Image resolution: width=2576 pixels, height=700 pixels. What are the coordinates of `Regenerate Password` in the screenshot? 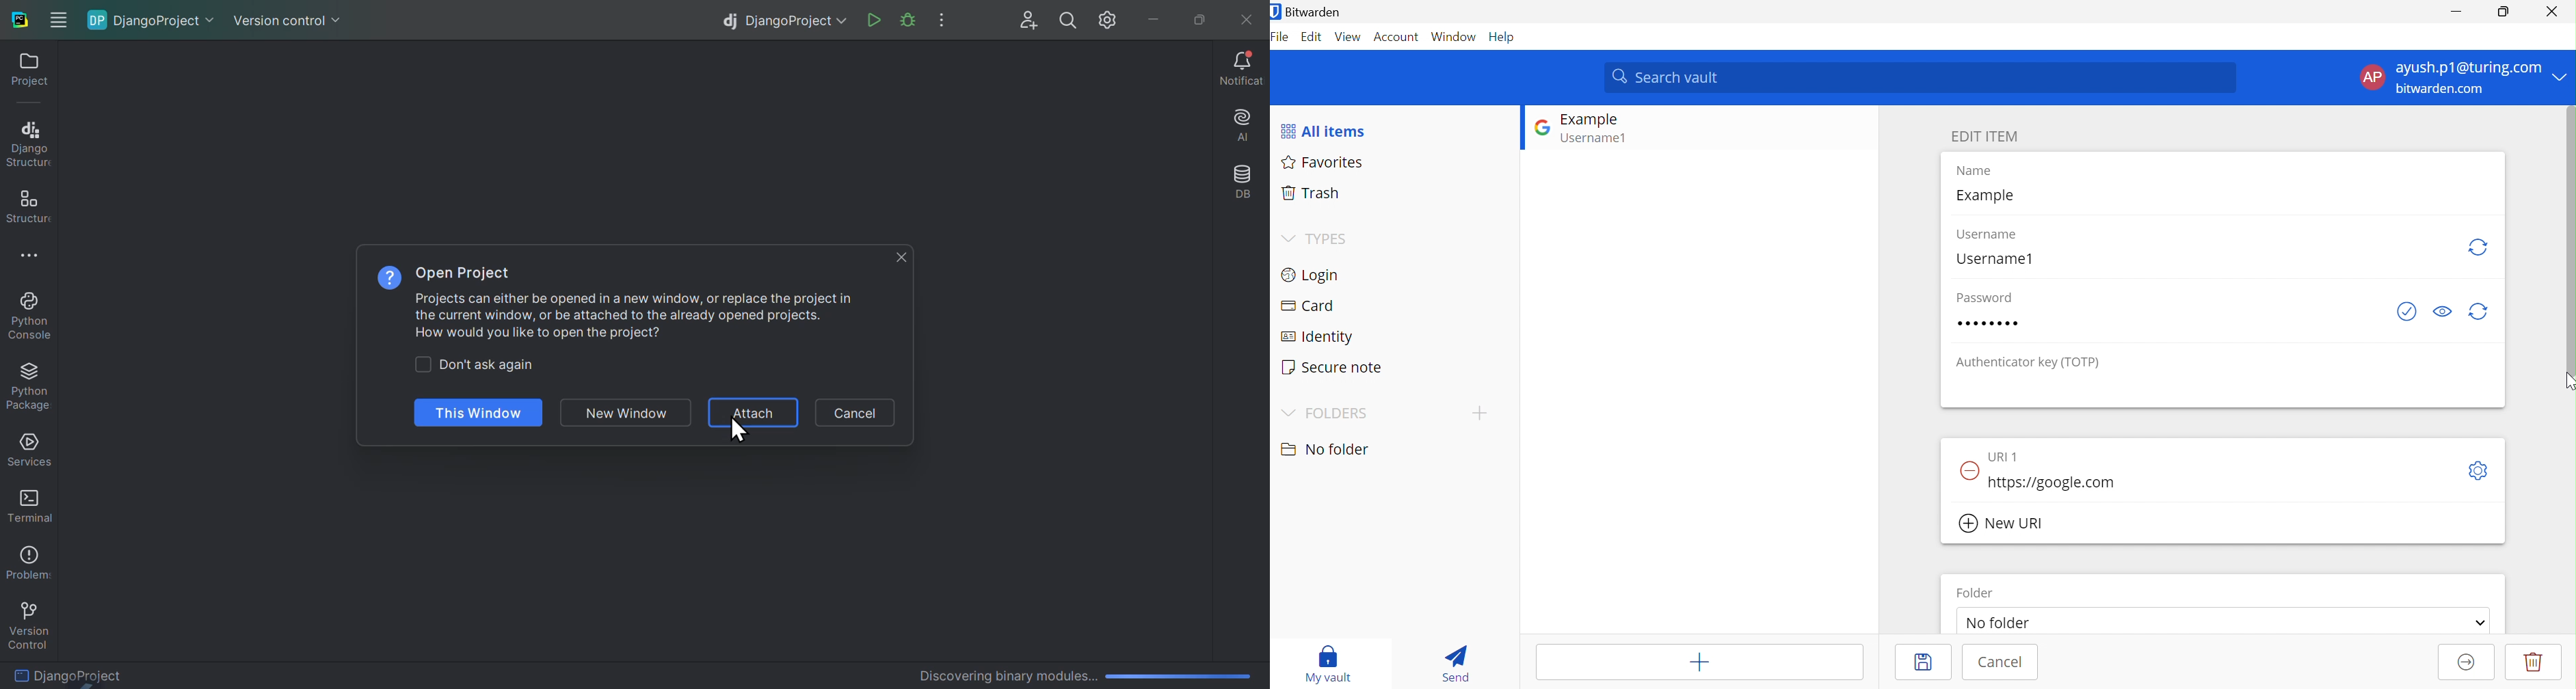 It's located at (2480, 310).